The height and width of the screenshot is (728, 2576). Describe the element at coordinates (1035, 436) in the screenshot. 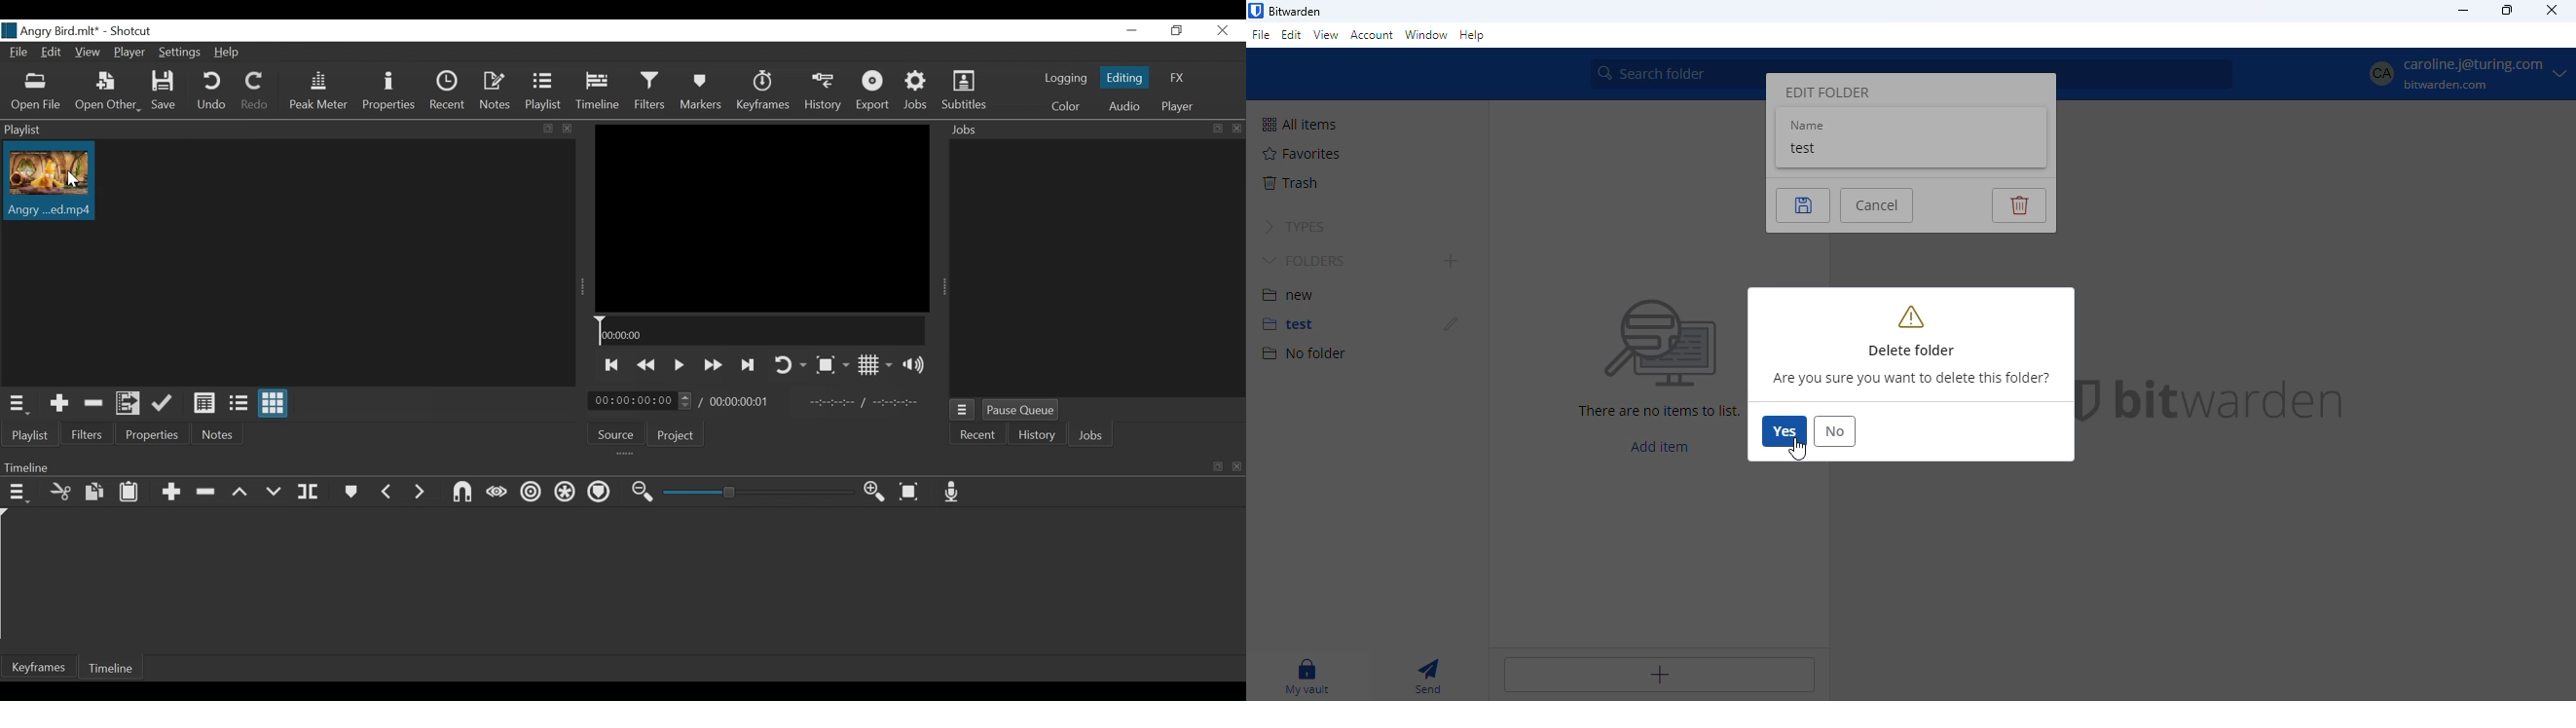

I see `History` at that location.